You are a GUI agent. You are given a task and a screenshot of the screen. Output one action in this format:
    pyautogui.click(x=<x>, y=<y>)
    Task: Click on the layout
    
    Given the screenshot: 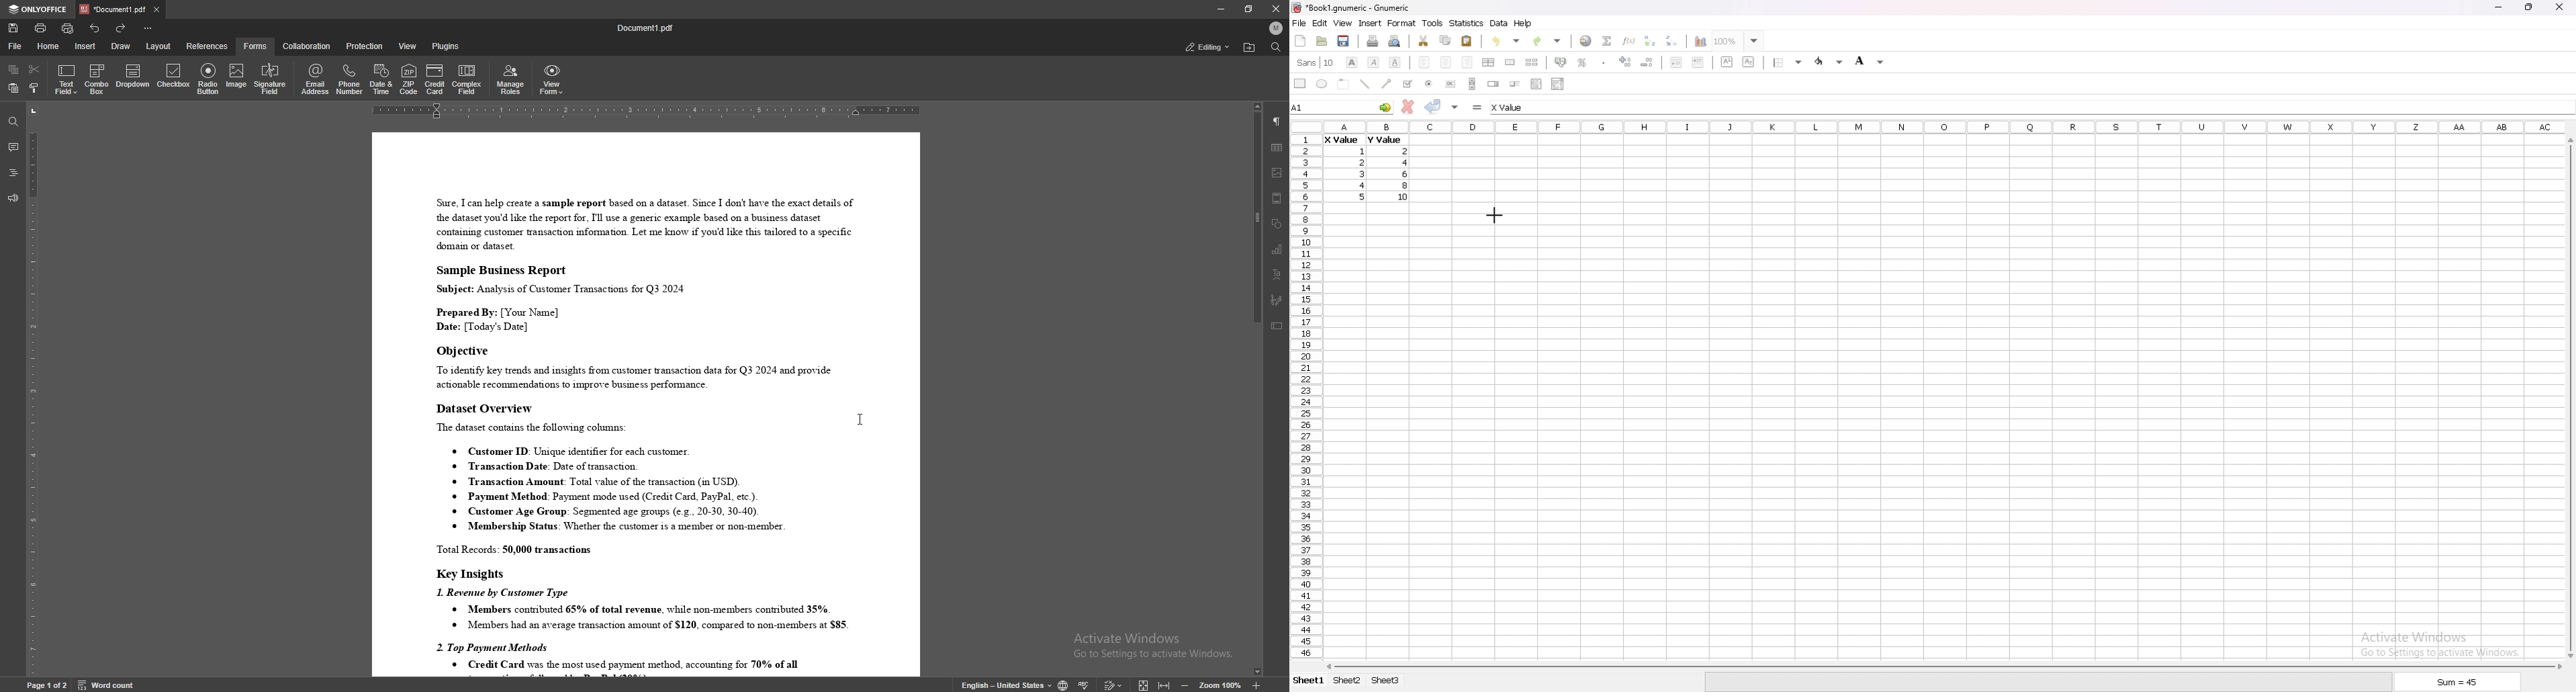 What is the action you would take?
    pyautogui.click(x=158, y=46)
    